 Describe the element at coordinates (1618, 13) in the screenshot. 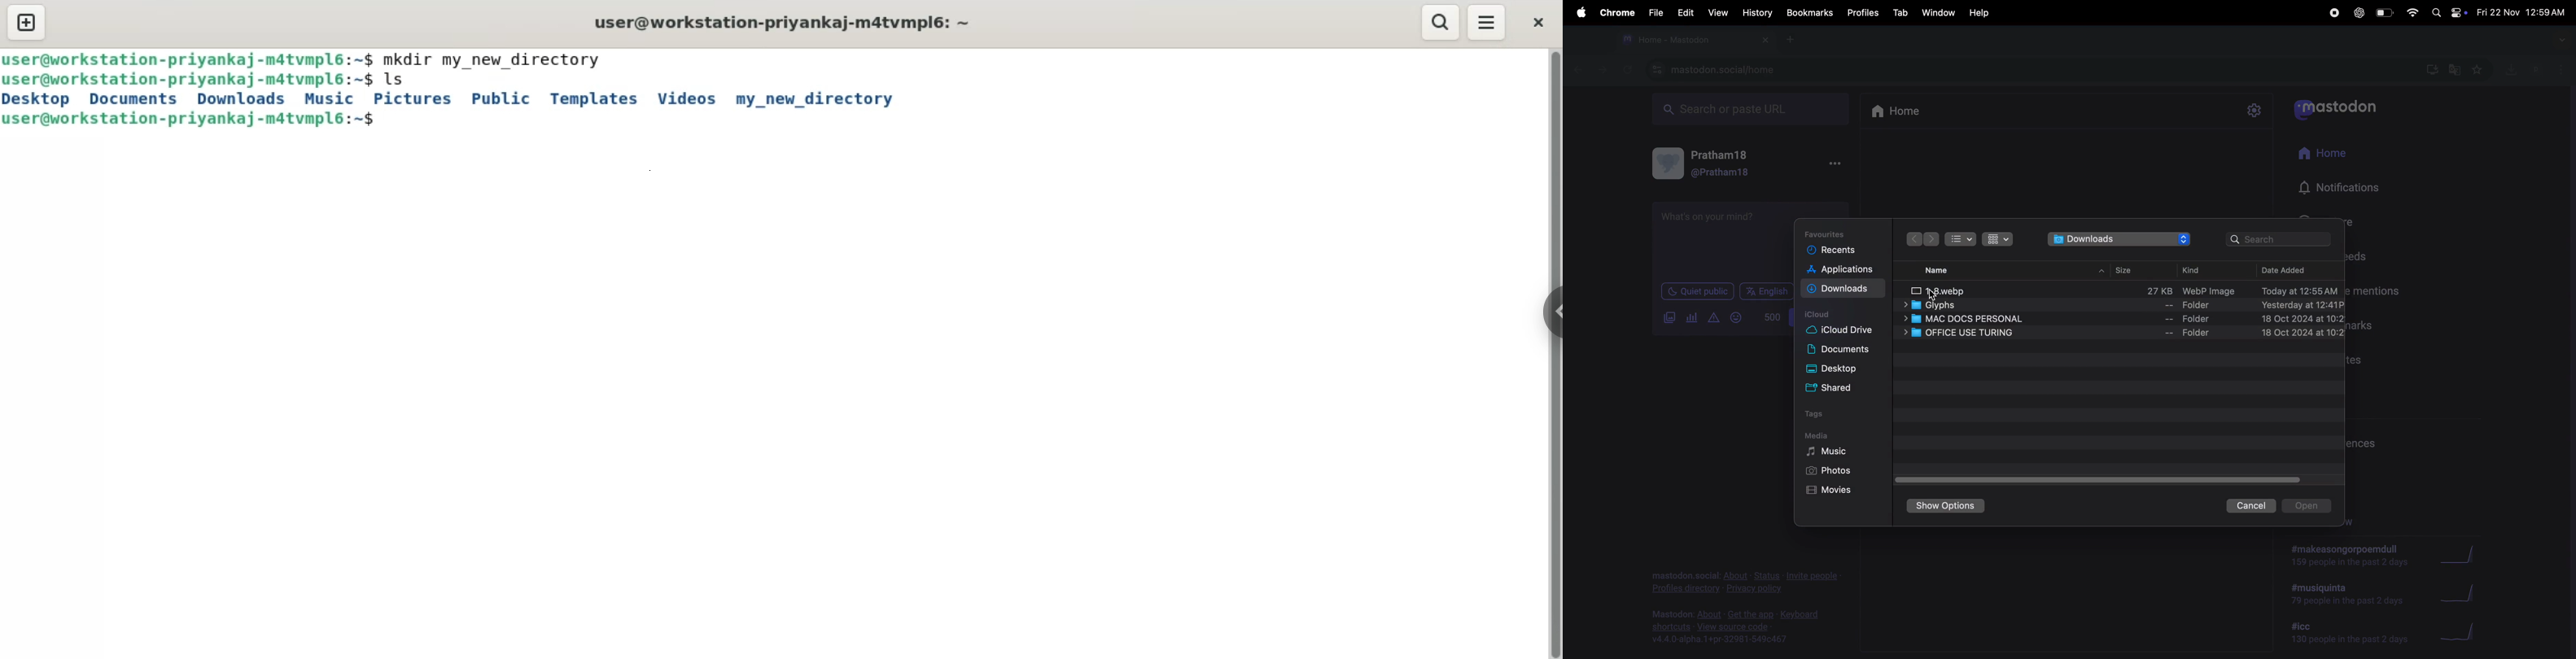

I see `chrome` at that location.